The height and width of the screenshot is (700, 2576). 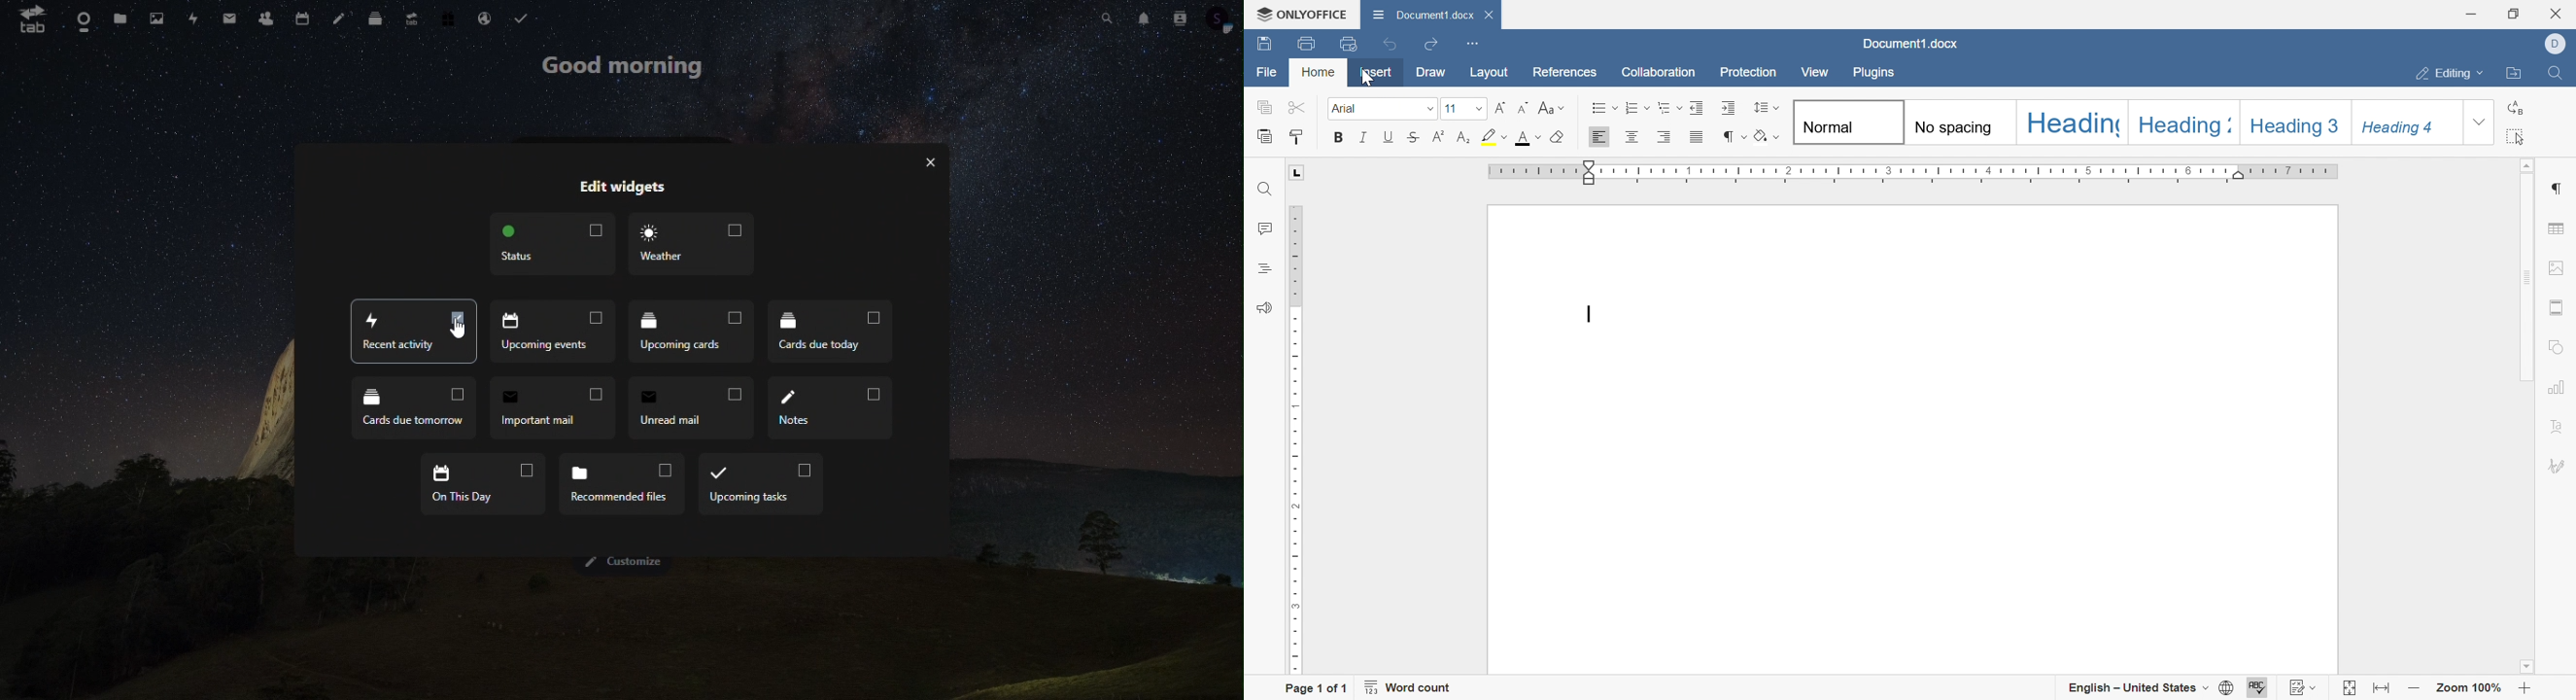 What do you see at coordinates (415, 408) in the screenshot?
I see `cards due tomarrow` at bounding box center [415, 408].